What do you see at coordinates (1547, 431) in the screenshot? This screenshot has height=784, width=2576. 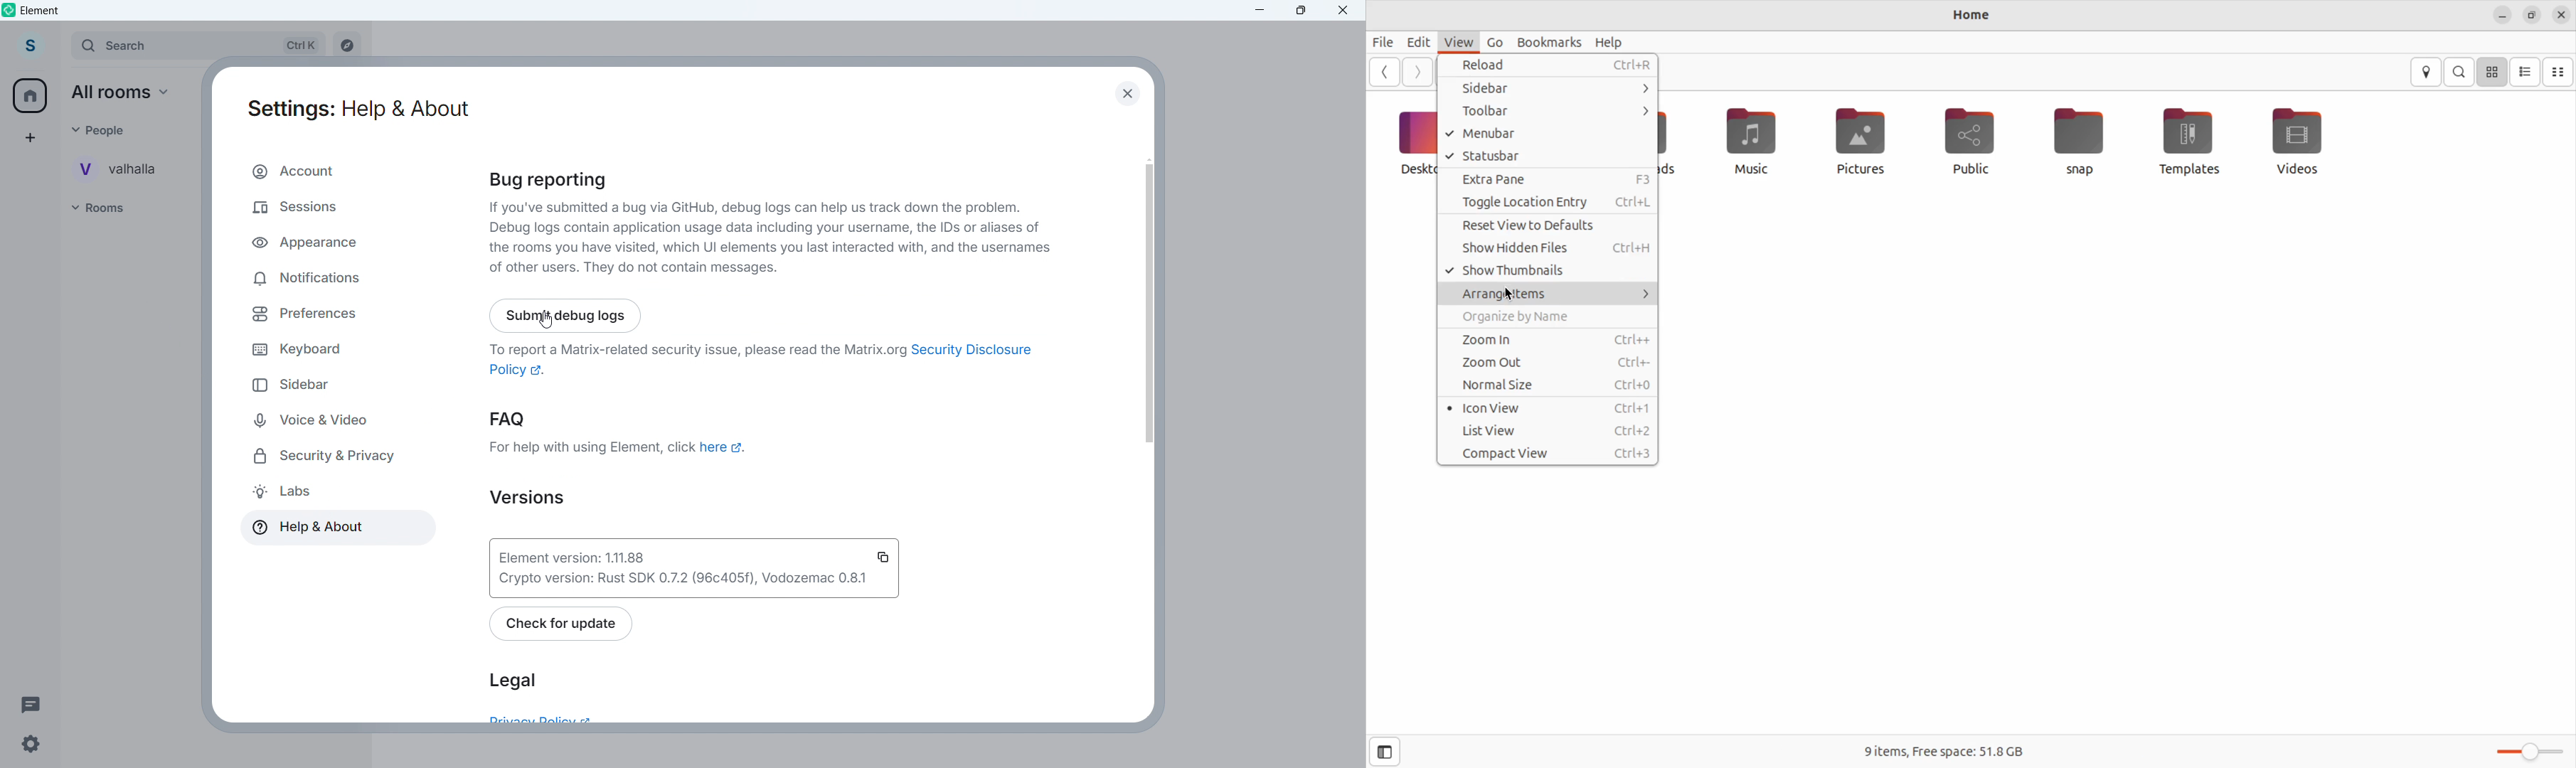 I see `list view` at bounding box center [1547, 431].